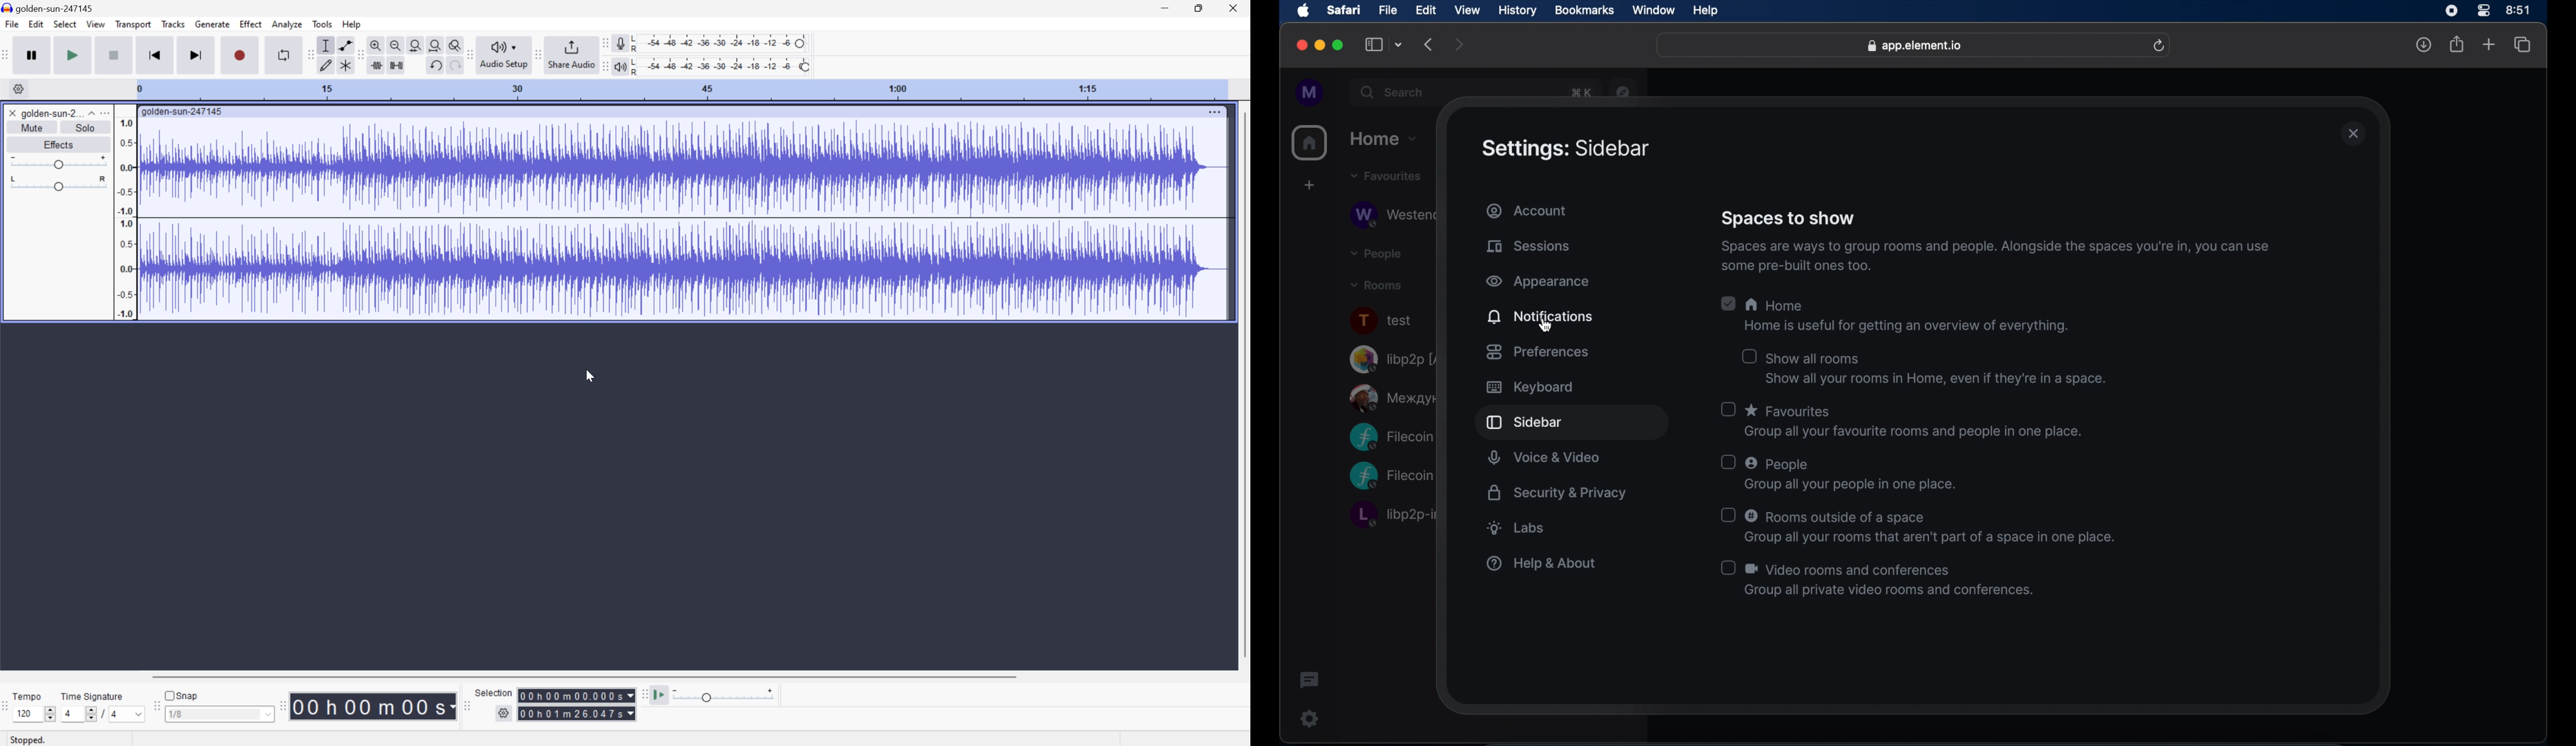 This screenshot has height=756, width=2576. What do you see at coordinates (726, 694) in the screenshot?
I see `Playback speed: 1.000 x` at bounding box center [726, 694].